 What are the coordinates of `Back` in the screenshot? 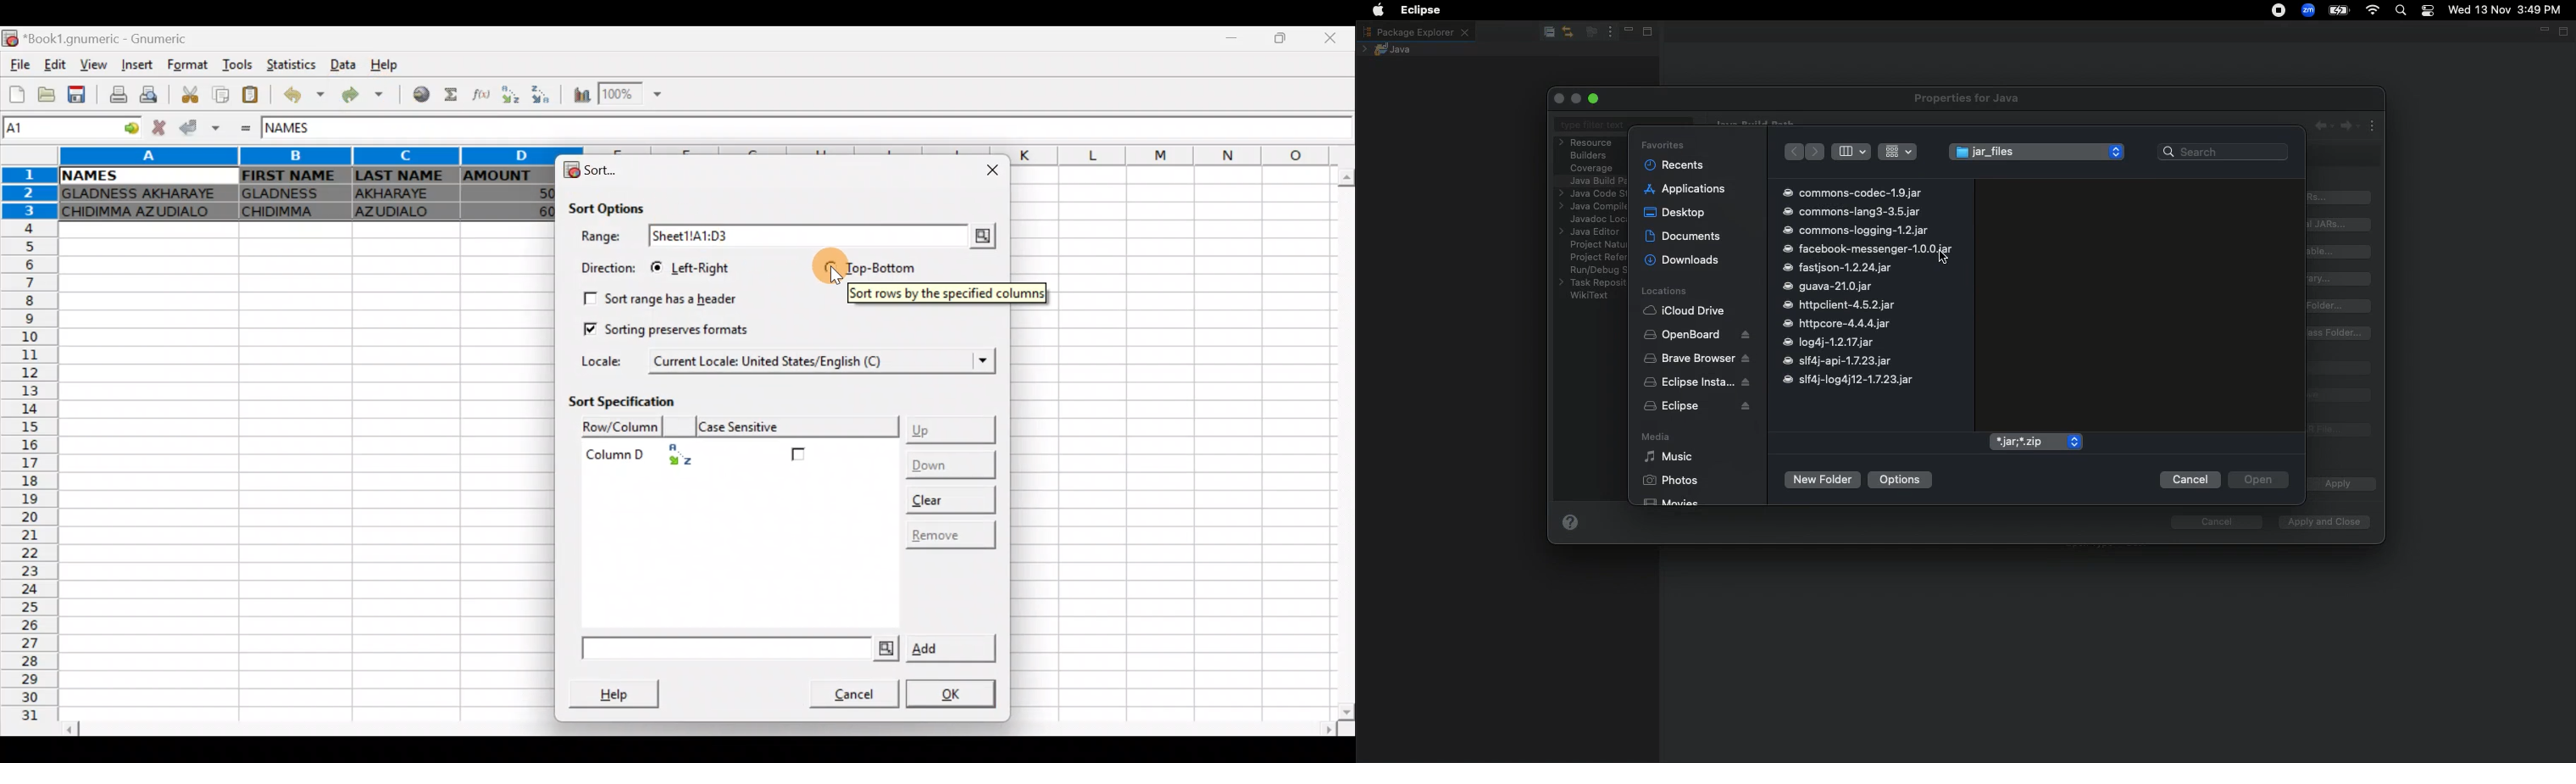 It's located at (1792, 153).